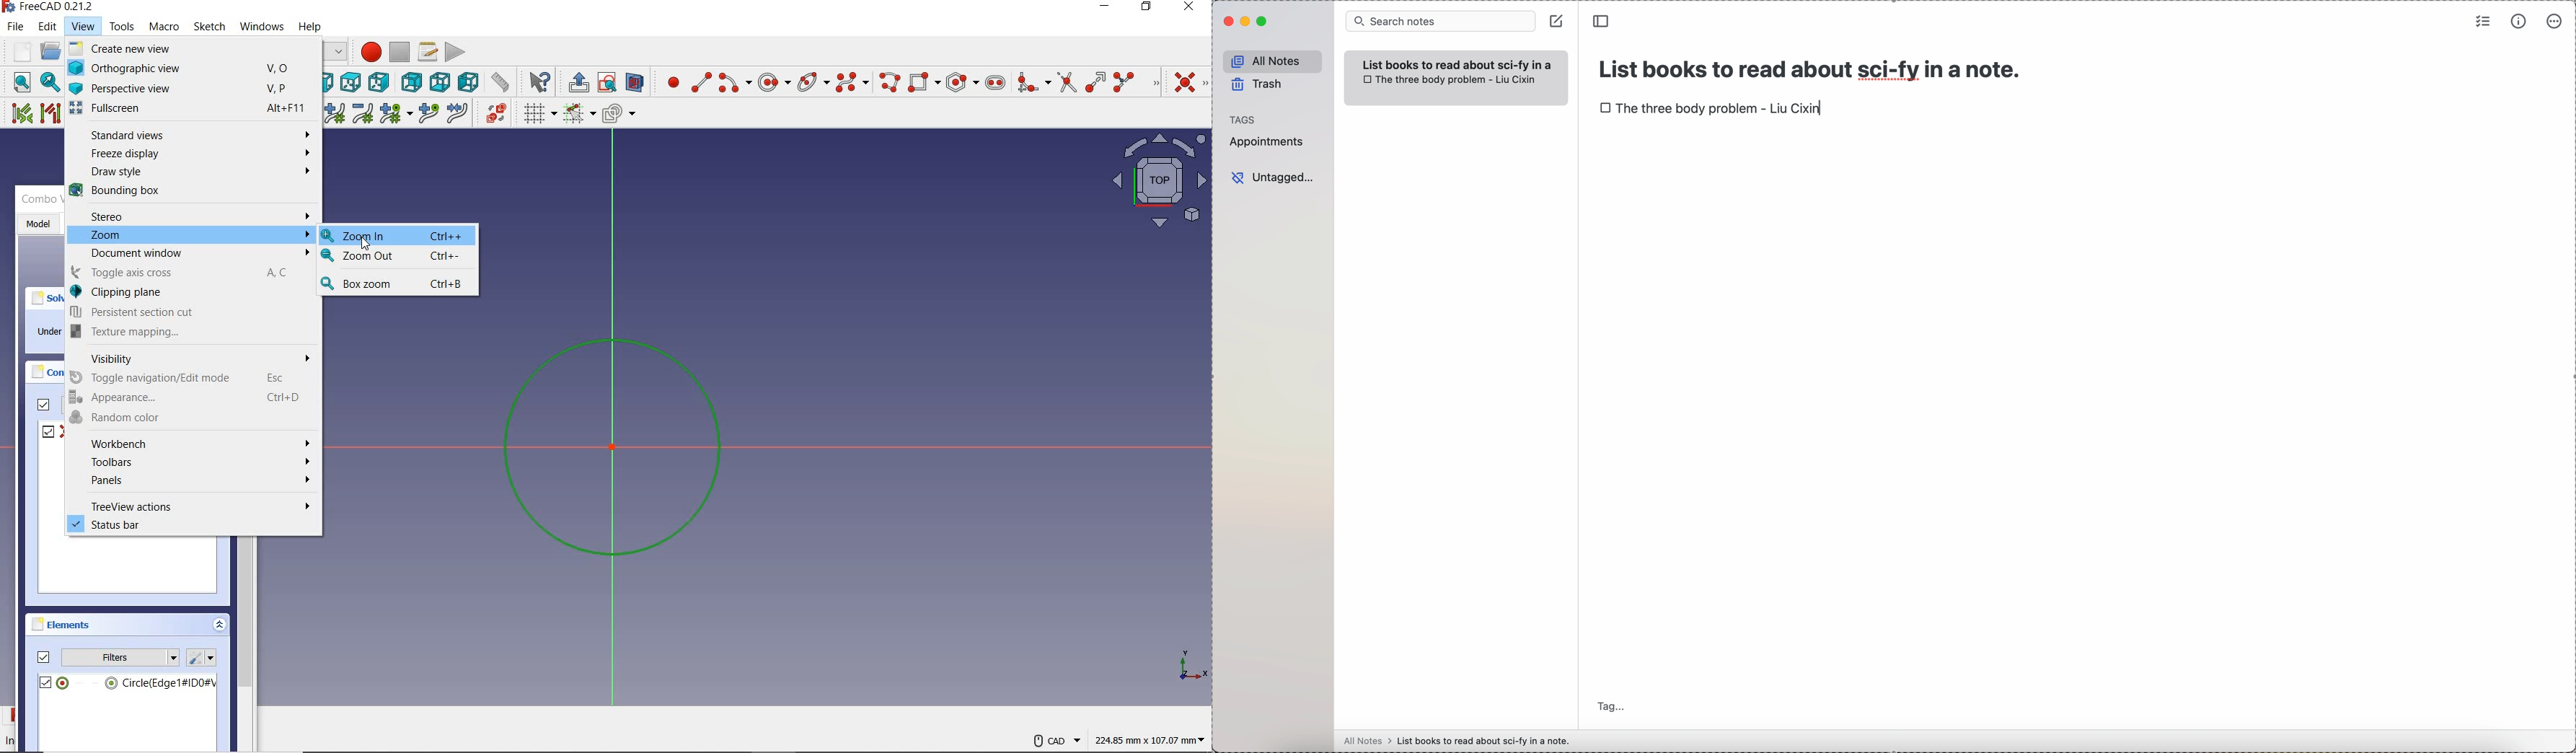 Image resolution: width=2576 pixels, height=756 pixels. I want to click on create line, so click(700, 84).